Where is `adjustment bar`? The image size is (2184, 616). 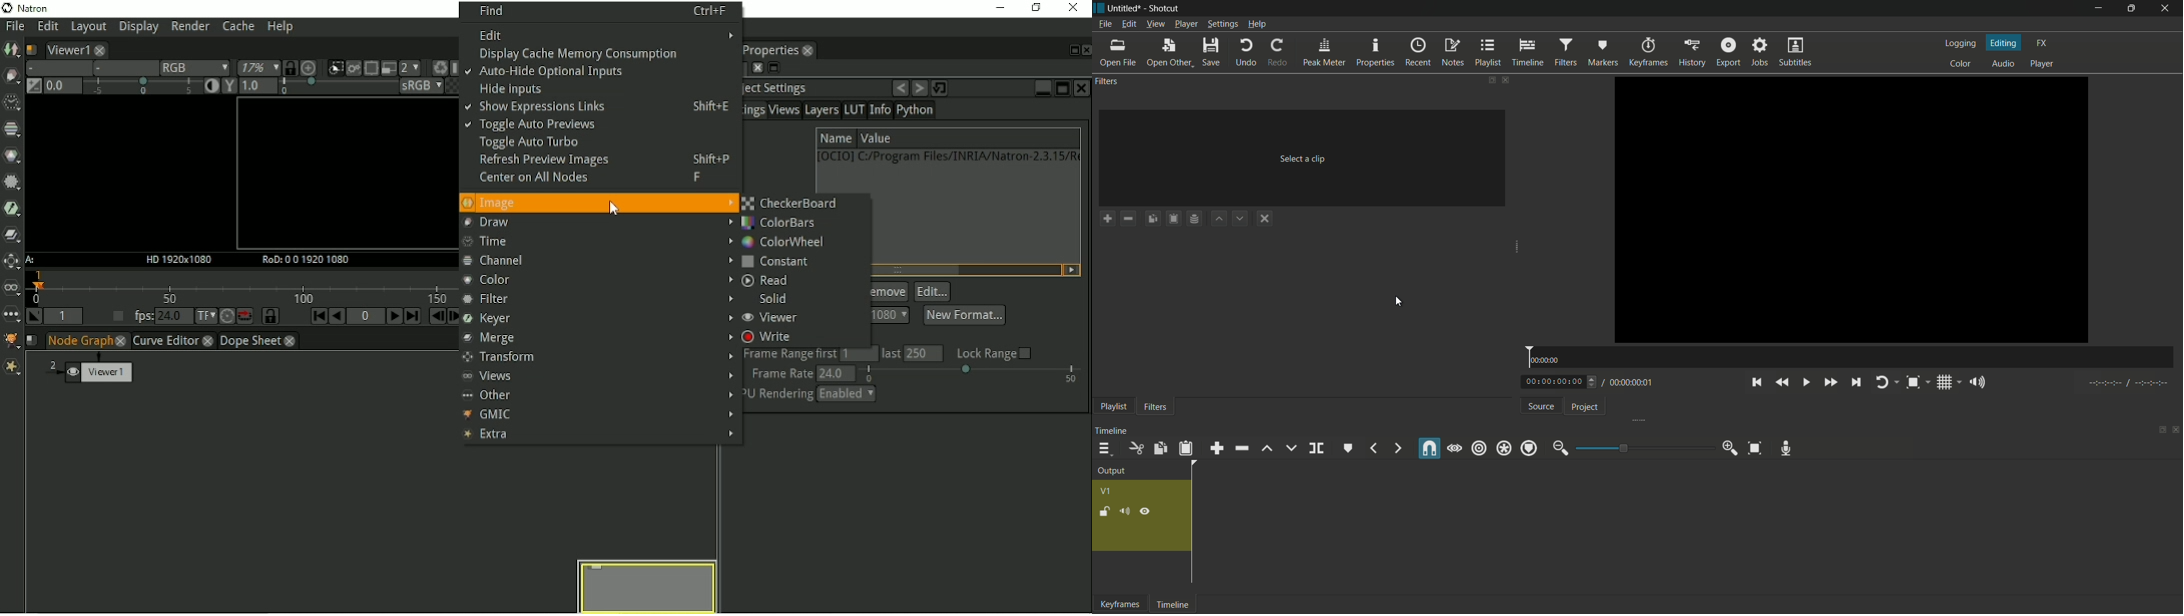 adjustment bar is located at coordinates (1641, 448).